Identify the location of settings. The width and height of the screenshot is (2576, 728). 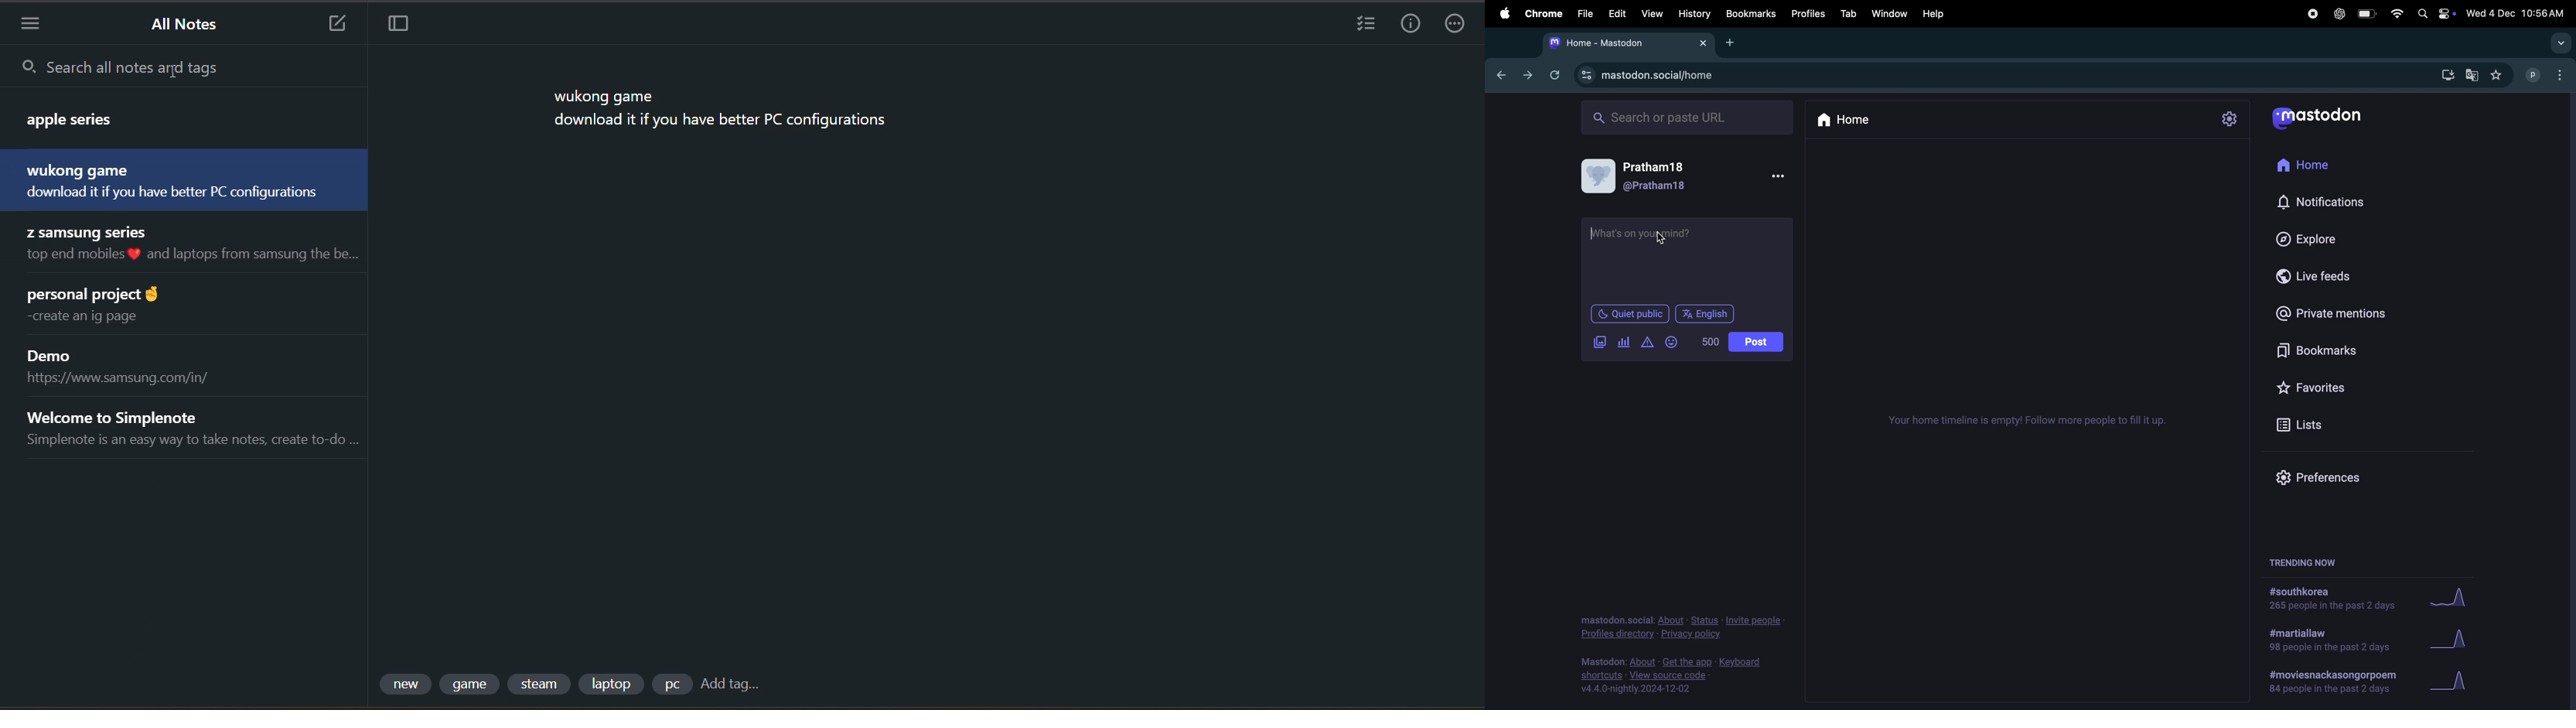
(2229, 120).